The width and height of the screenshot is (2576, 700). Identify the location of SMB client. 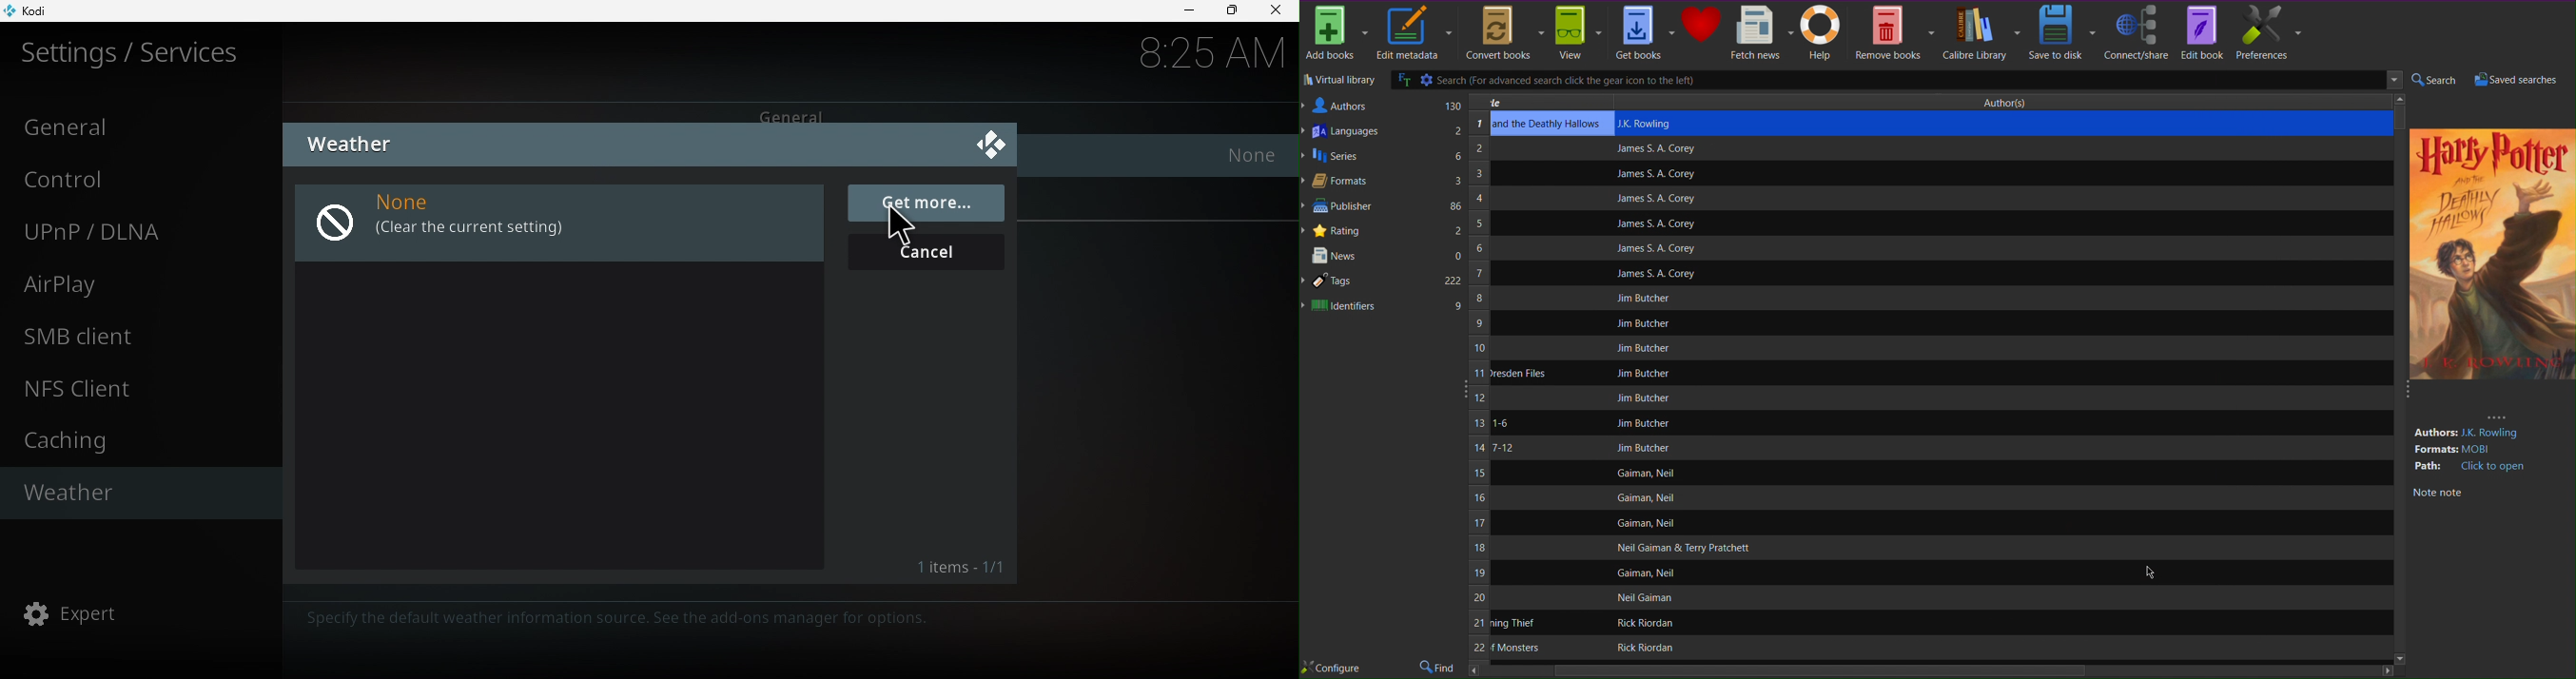
(147, 337).